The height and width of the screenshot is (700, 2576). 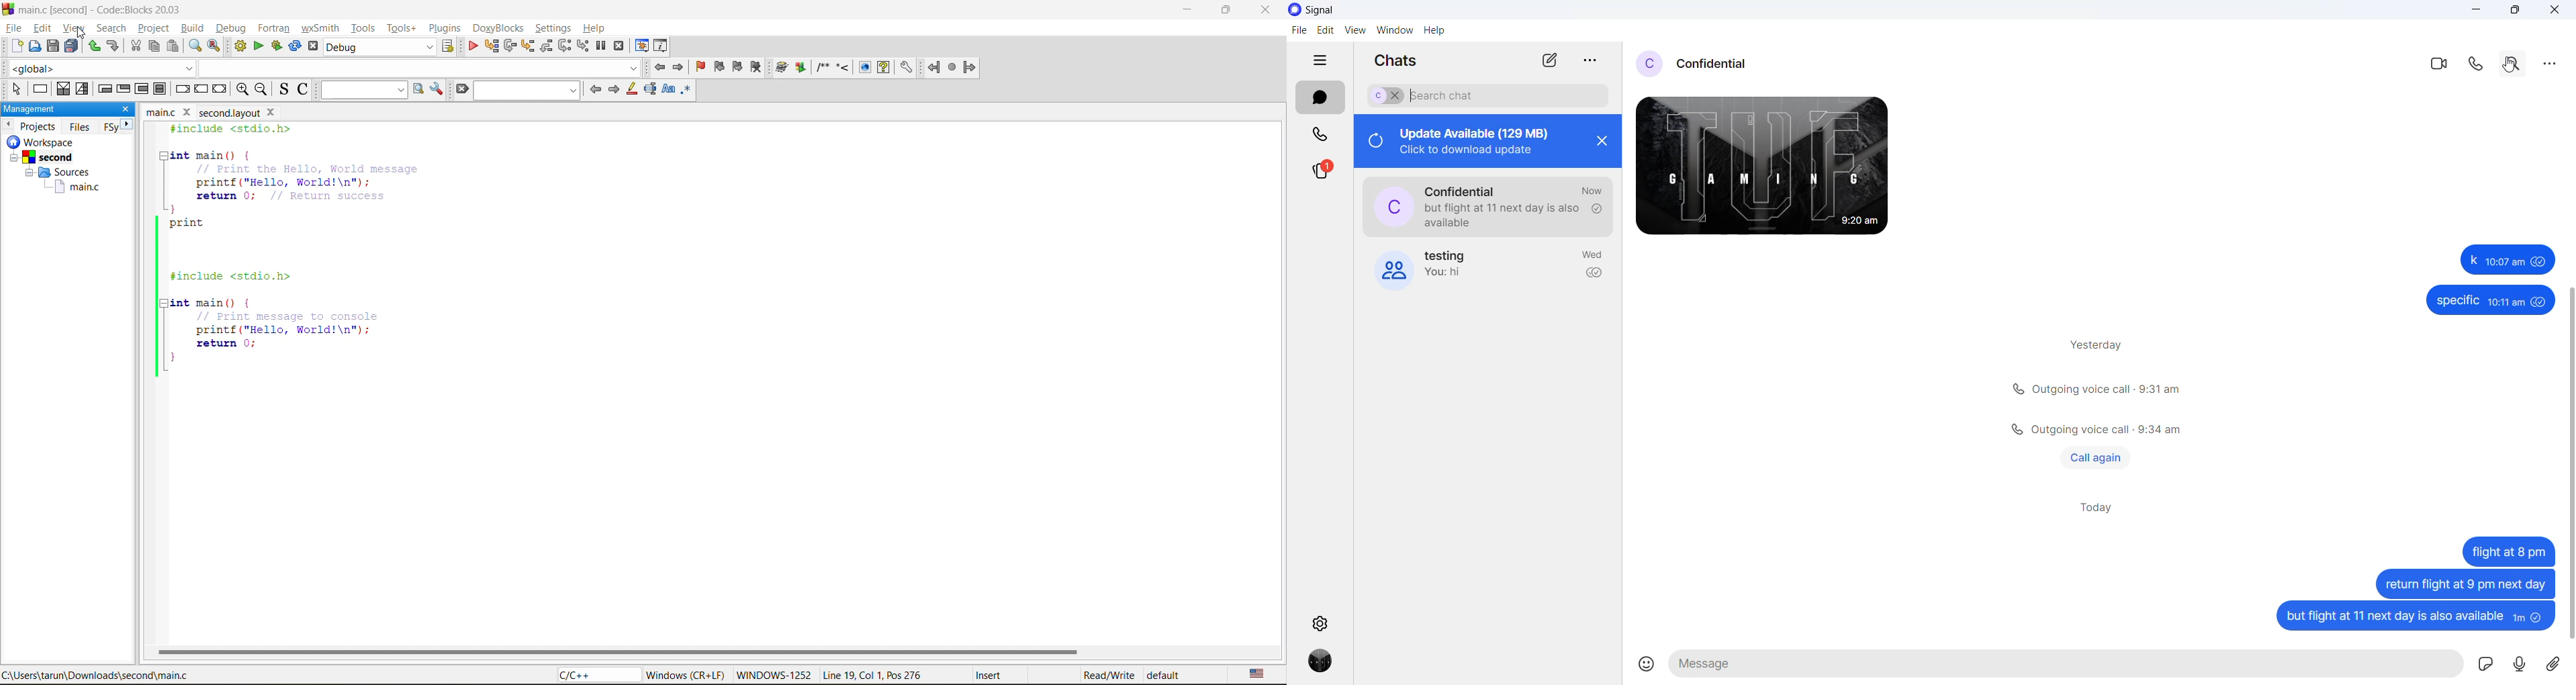 What do you see at coordinates (302, 92) in the screenshot?
I see `toggle comments` at bounding box center [302, 92].